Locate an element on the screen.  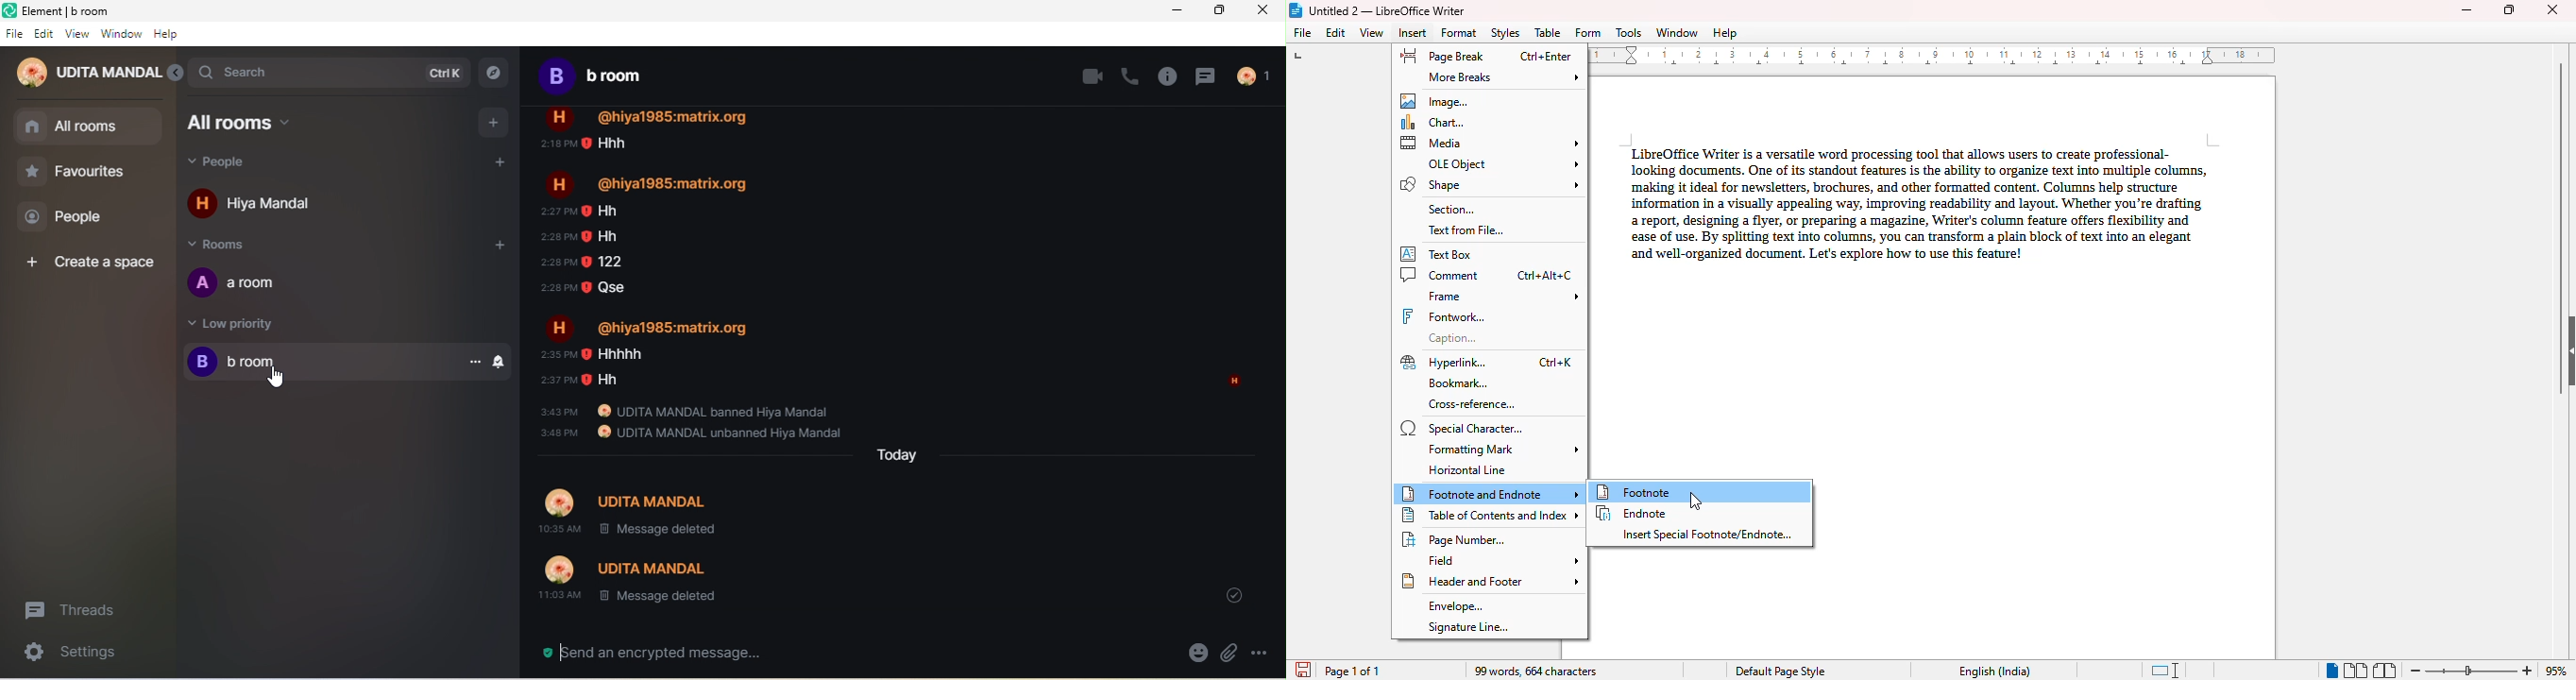
insert special footnote/endnote is located at coordinates (1708, 535).